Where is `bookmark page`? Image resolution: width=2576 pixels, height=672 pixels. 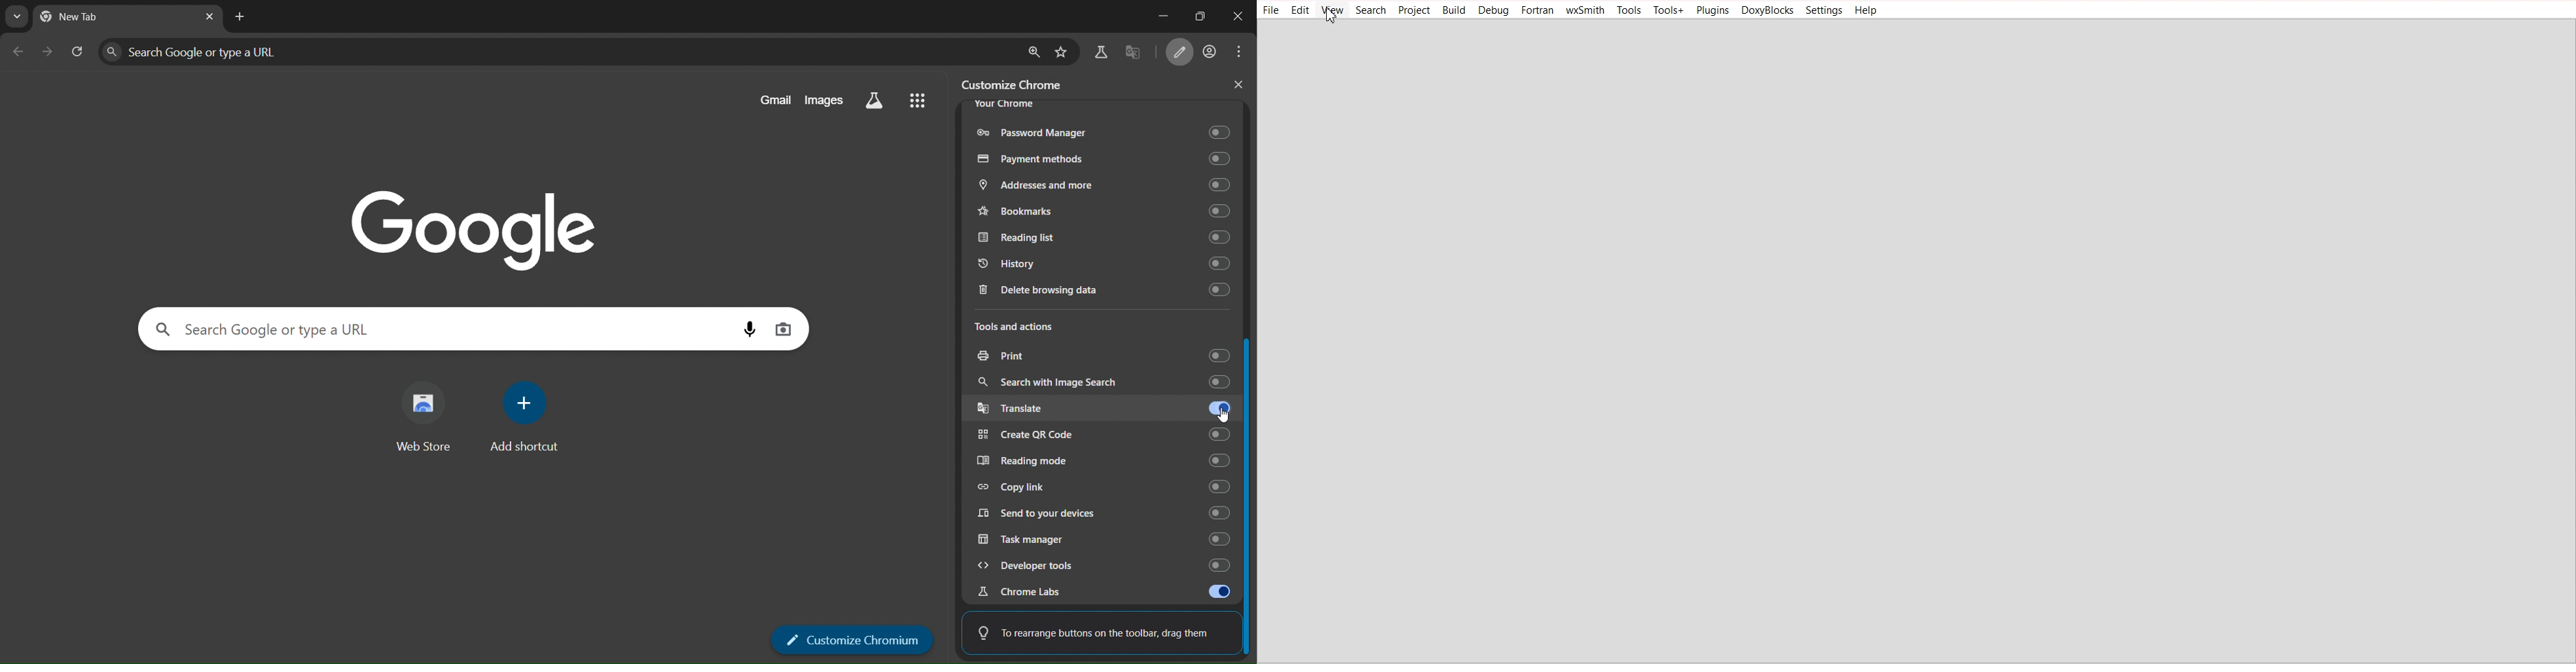
bookmark page is located at coordinates (1060, 49).